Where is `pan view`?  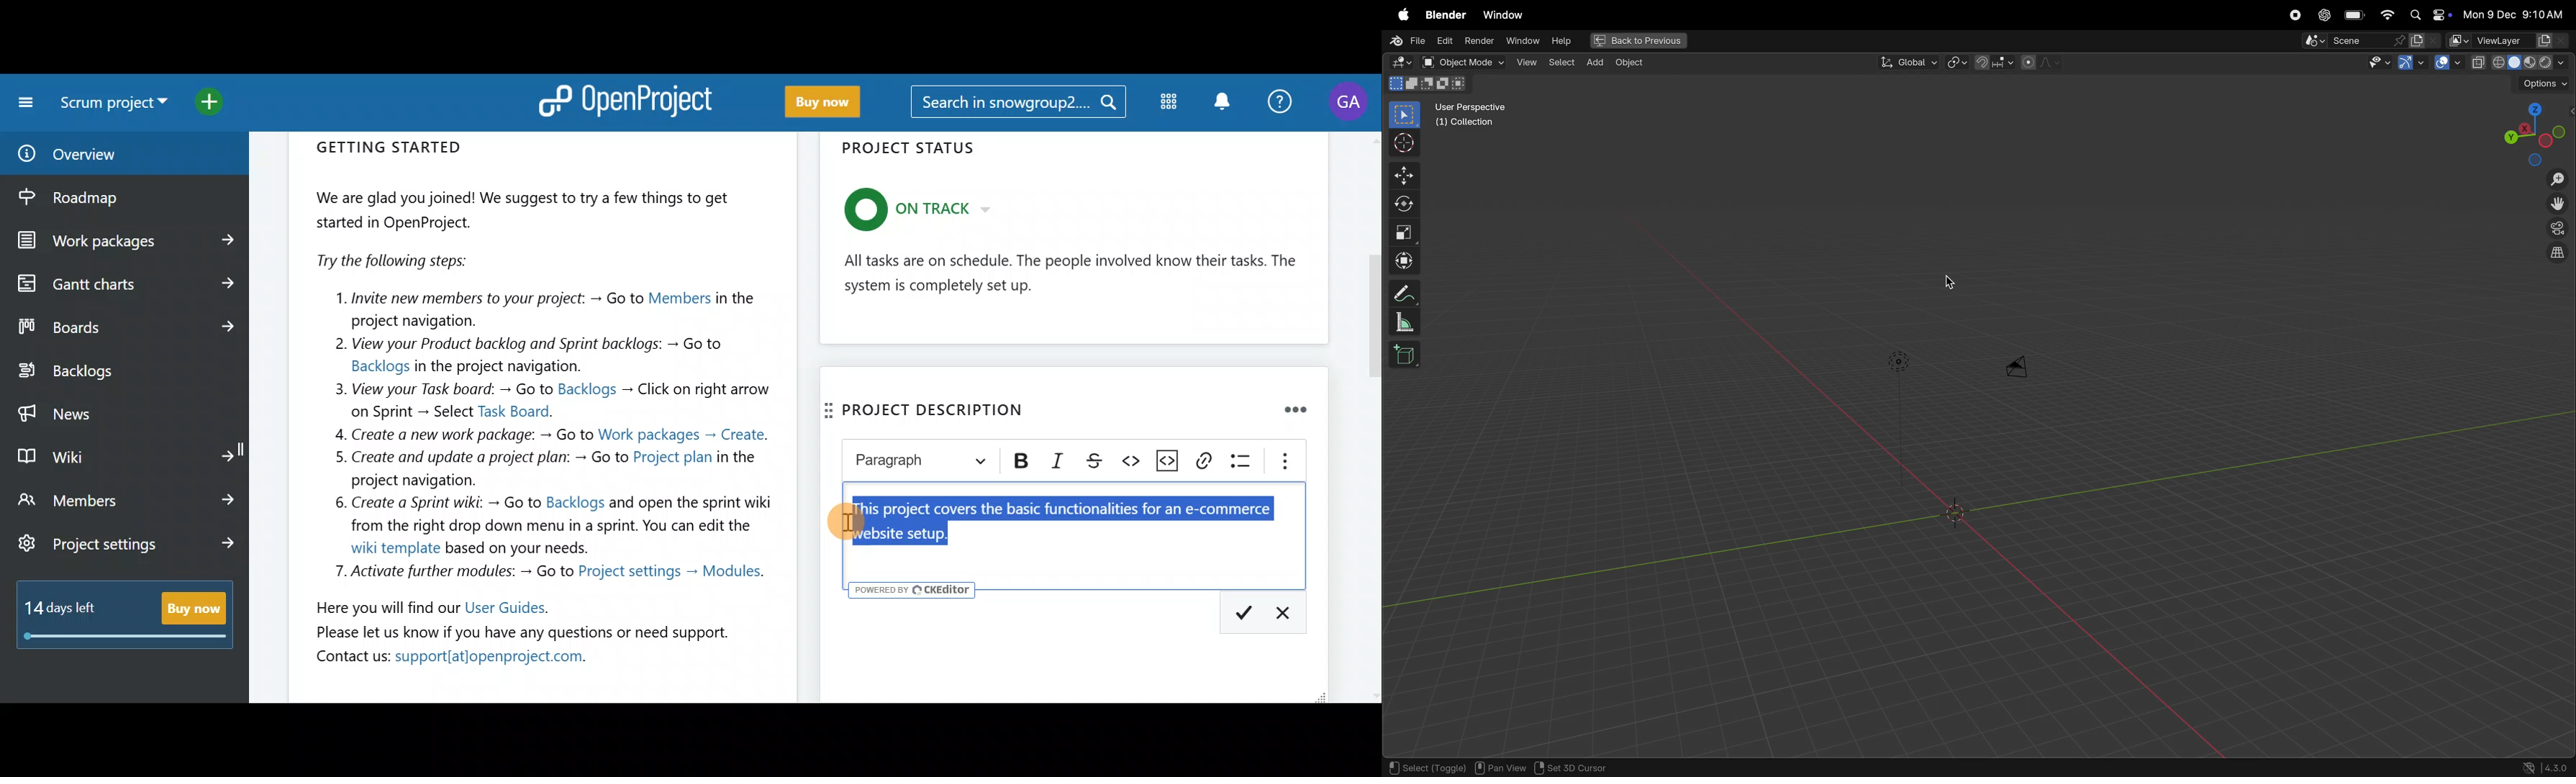
pan view is located at coordinates (1501, 766).